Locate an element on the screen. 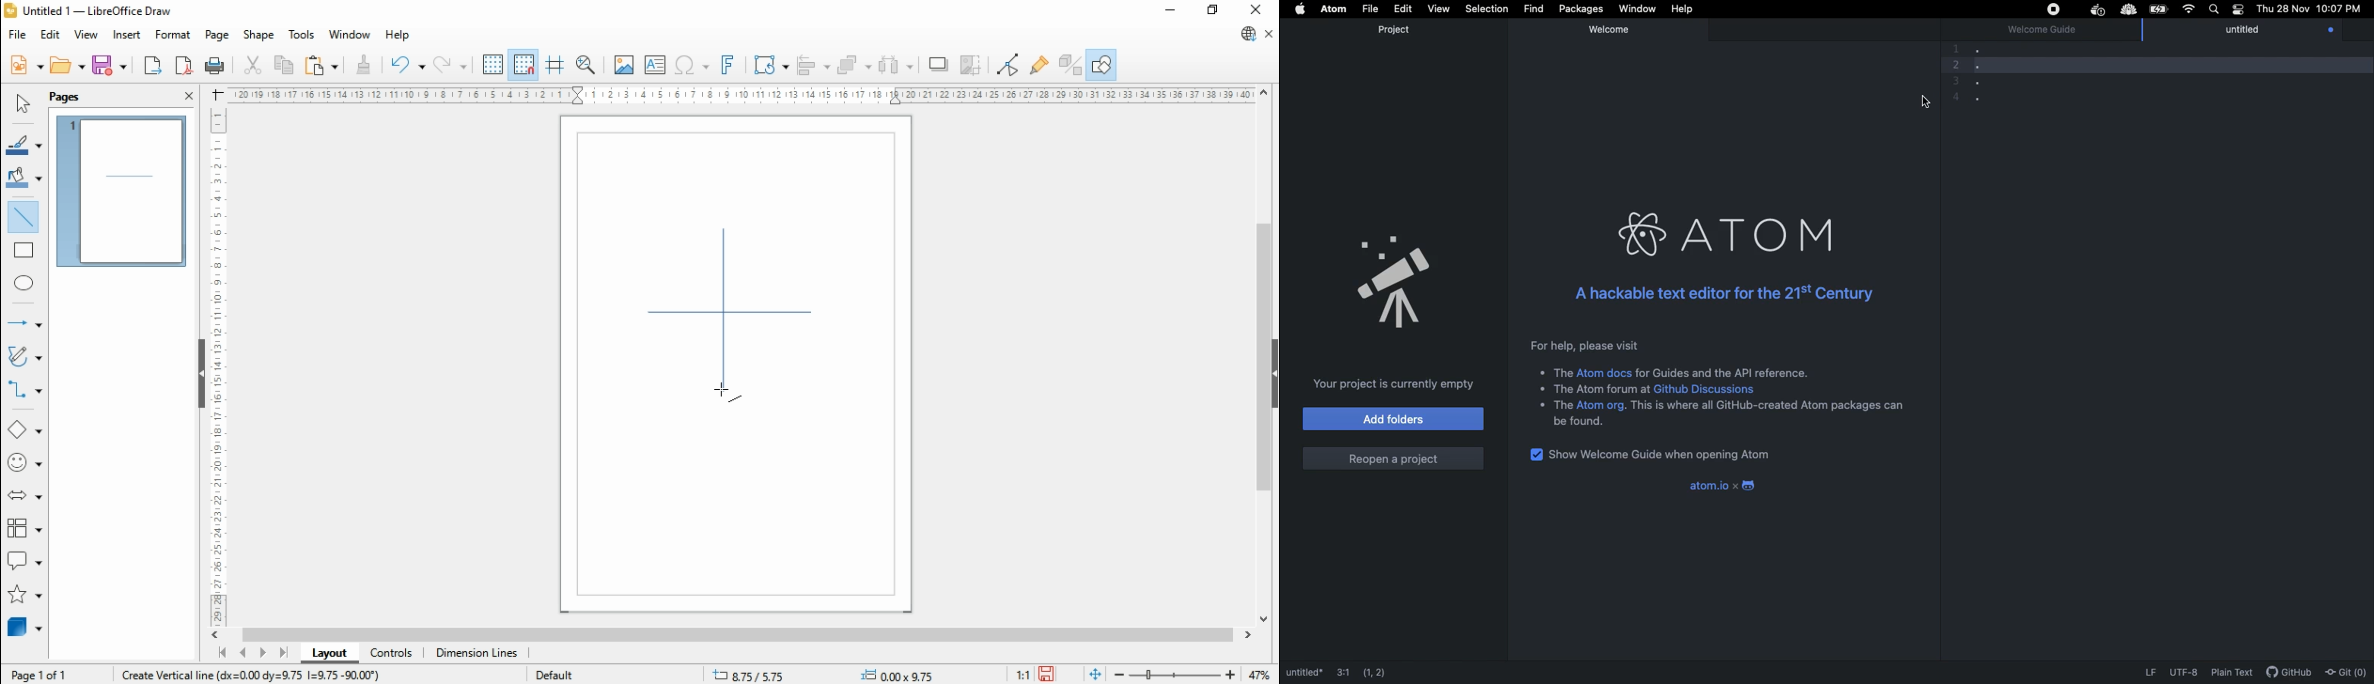 The width and height of the screenshot is (2380, 700). flowchart is located at coordinates (24, 529).